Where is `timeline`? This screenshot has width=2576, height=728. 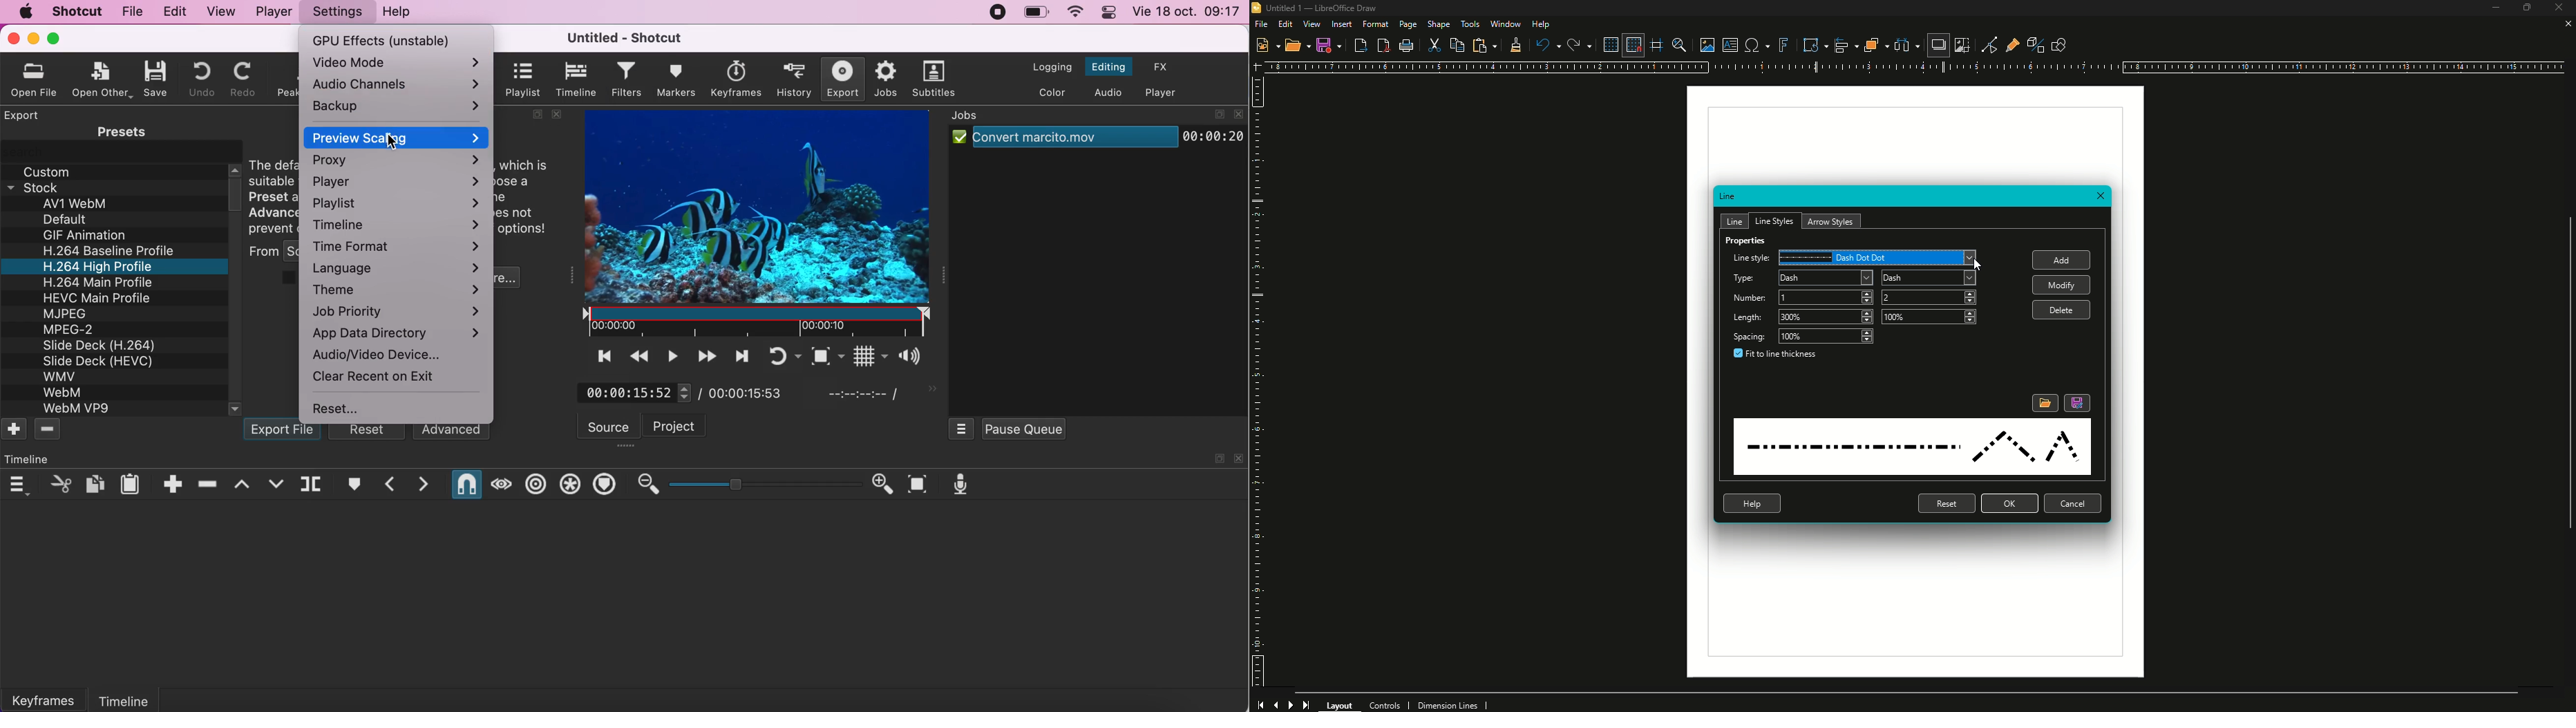
timeline is located at coordinates (576, 80).